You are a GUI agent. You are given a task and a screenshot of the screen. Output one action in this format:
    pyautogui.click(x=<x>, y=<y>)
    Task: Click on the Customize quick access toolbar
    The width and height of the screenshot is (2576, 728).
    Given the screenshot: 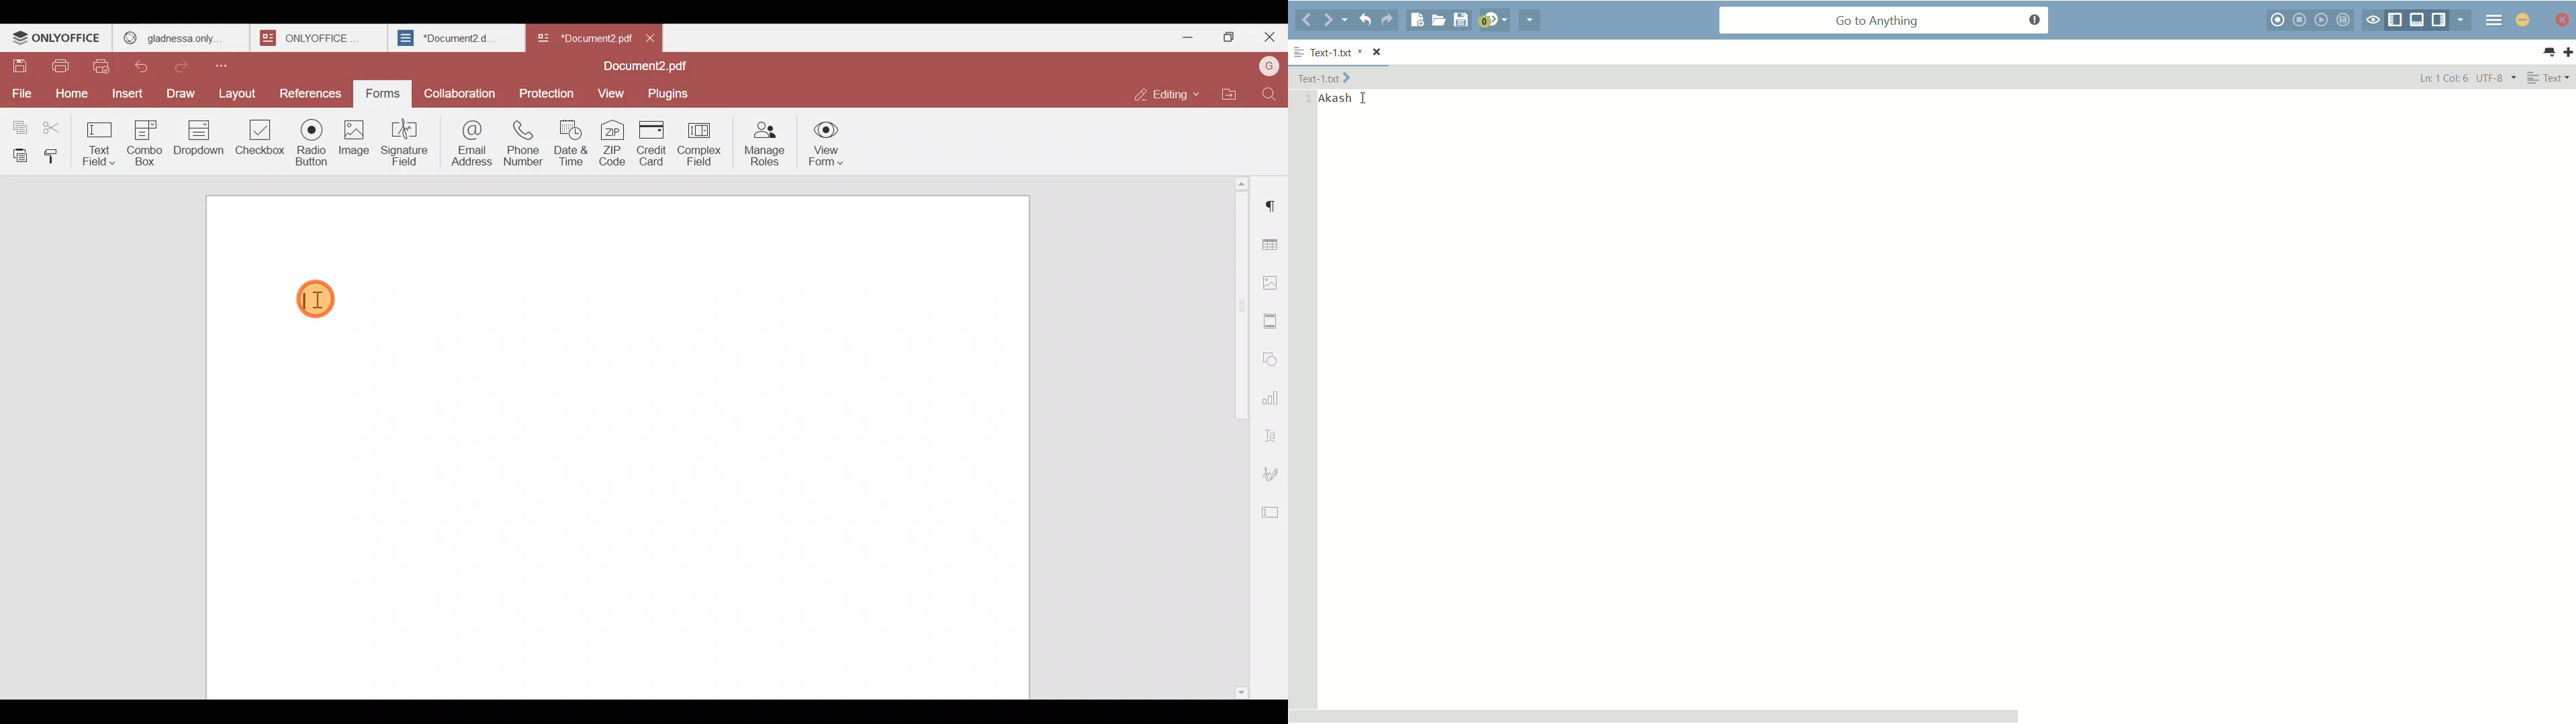 What is the action you would take?
    pyautogui.click(x=234, y=64)
    